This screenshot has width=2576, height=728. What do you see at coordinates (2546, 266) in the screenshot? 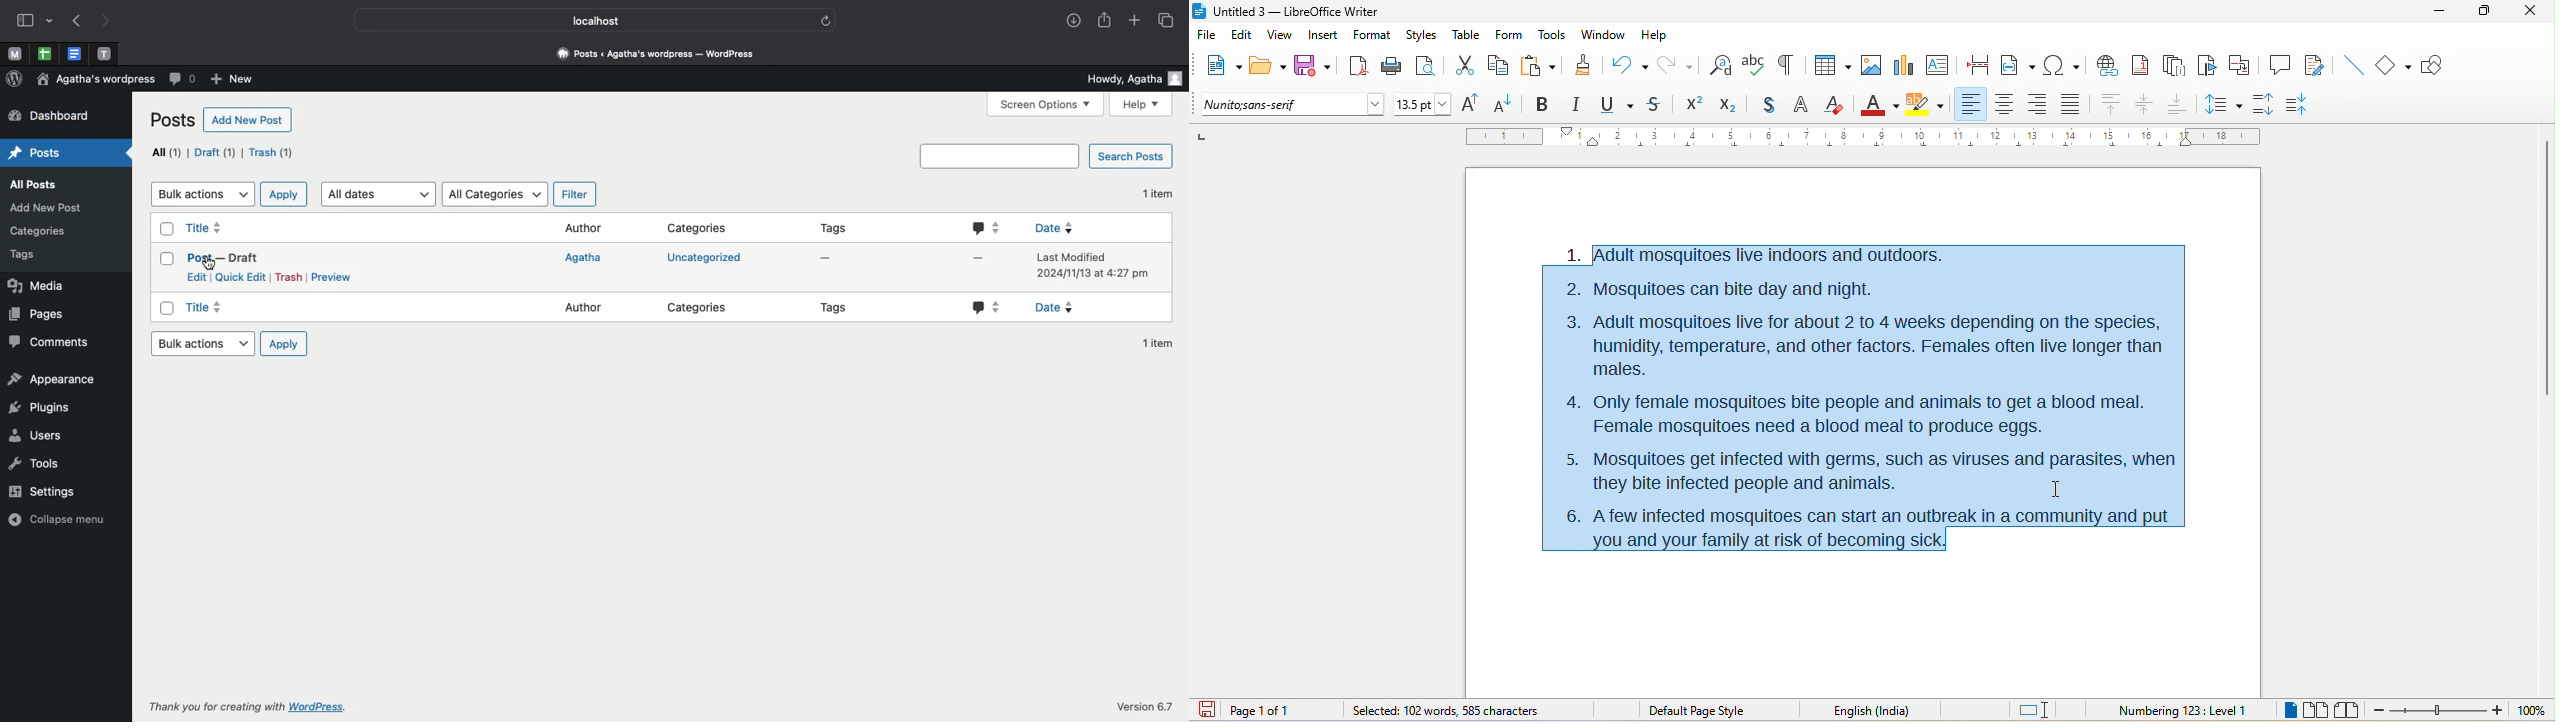
I see `vertical scroll bar` at bounding box center [2546, 266].